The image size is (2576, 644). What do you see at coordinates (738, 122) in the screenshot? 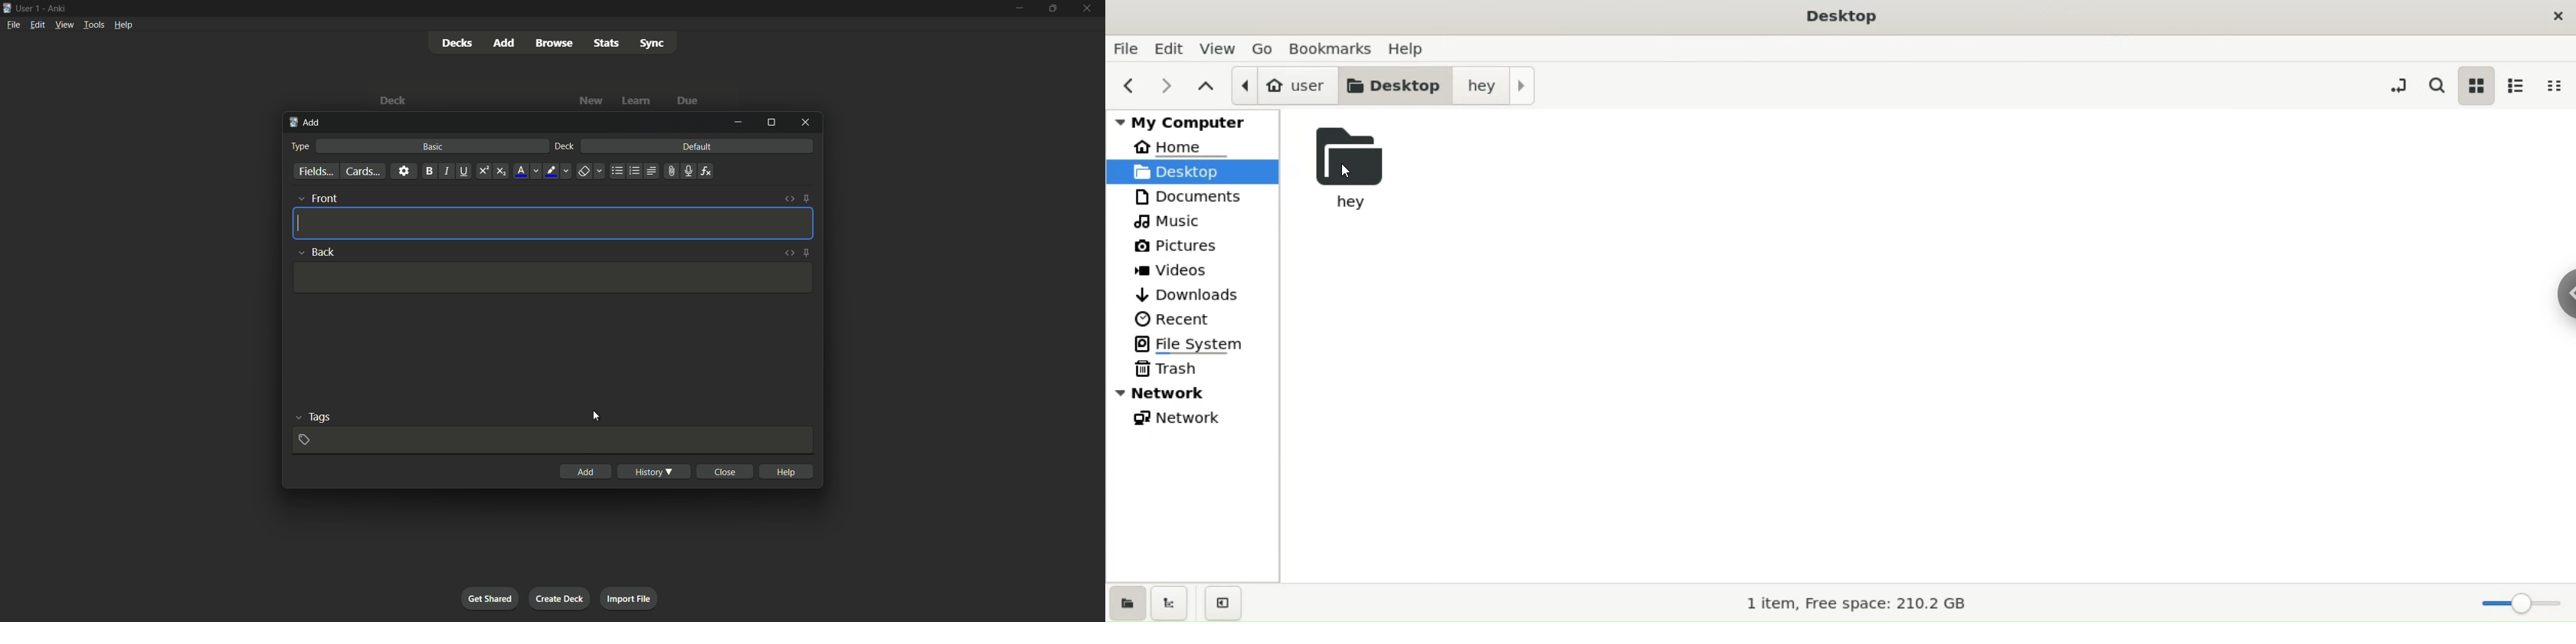
I see `minimize` at bounding box center [738, 122].